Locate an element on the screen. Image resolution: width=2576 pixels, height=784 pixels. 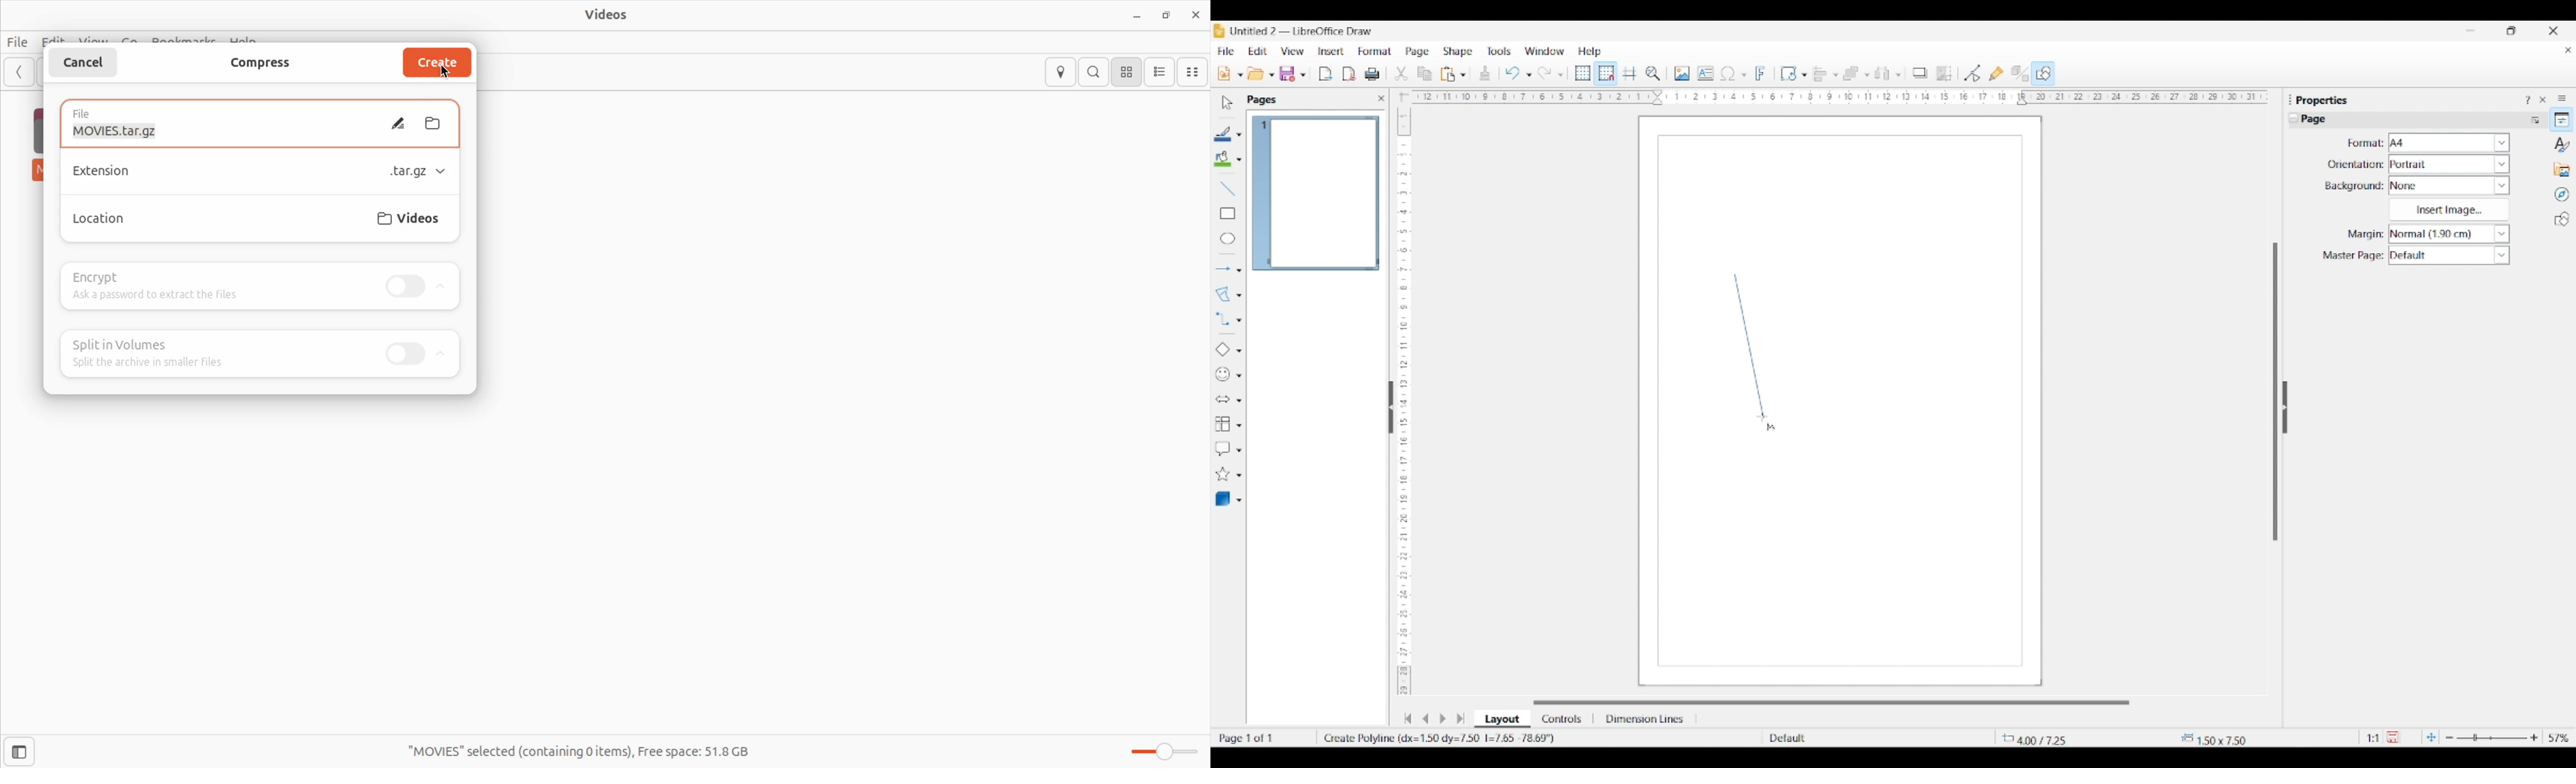
Undo specific actions is located at coordinates (1528, 75).